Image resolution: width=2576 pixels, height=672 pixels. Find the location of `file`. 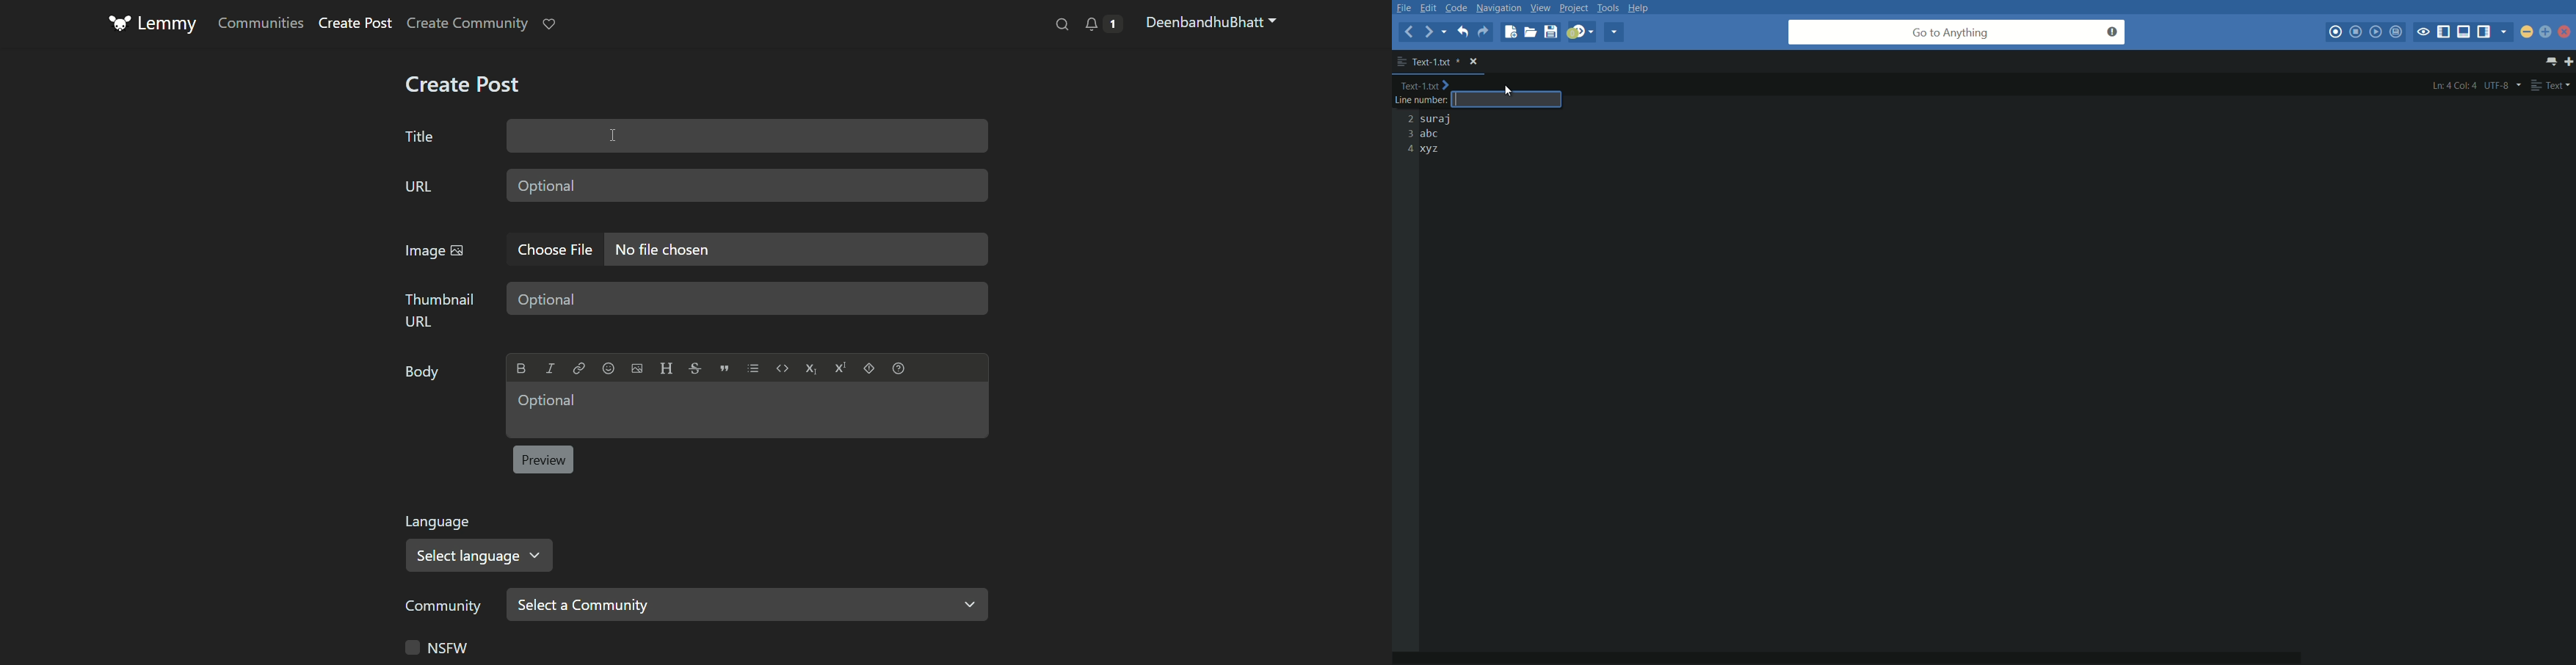

file is located at coordinates (1404, 7).